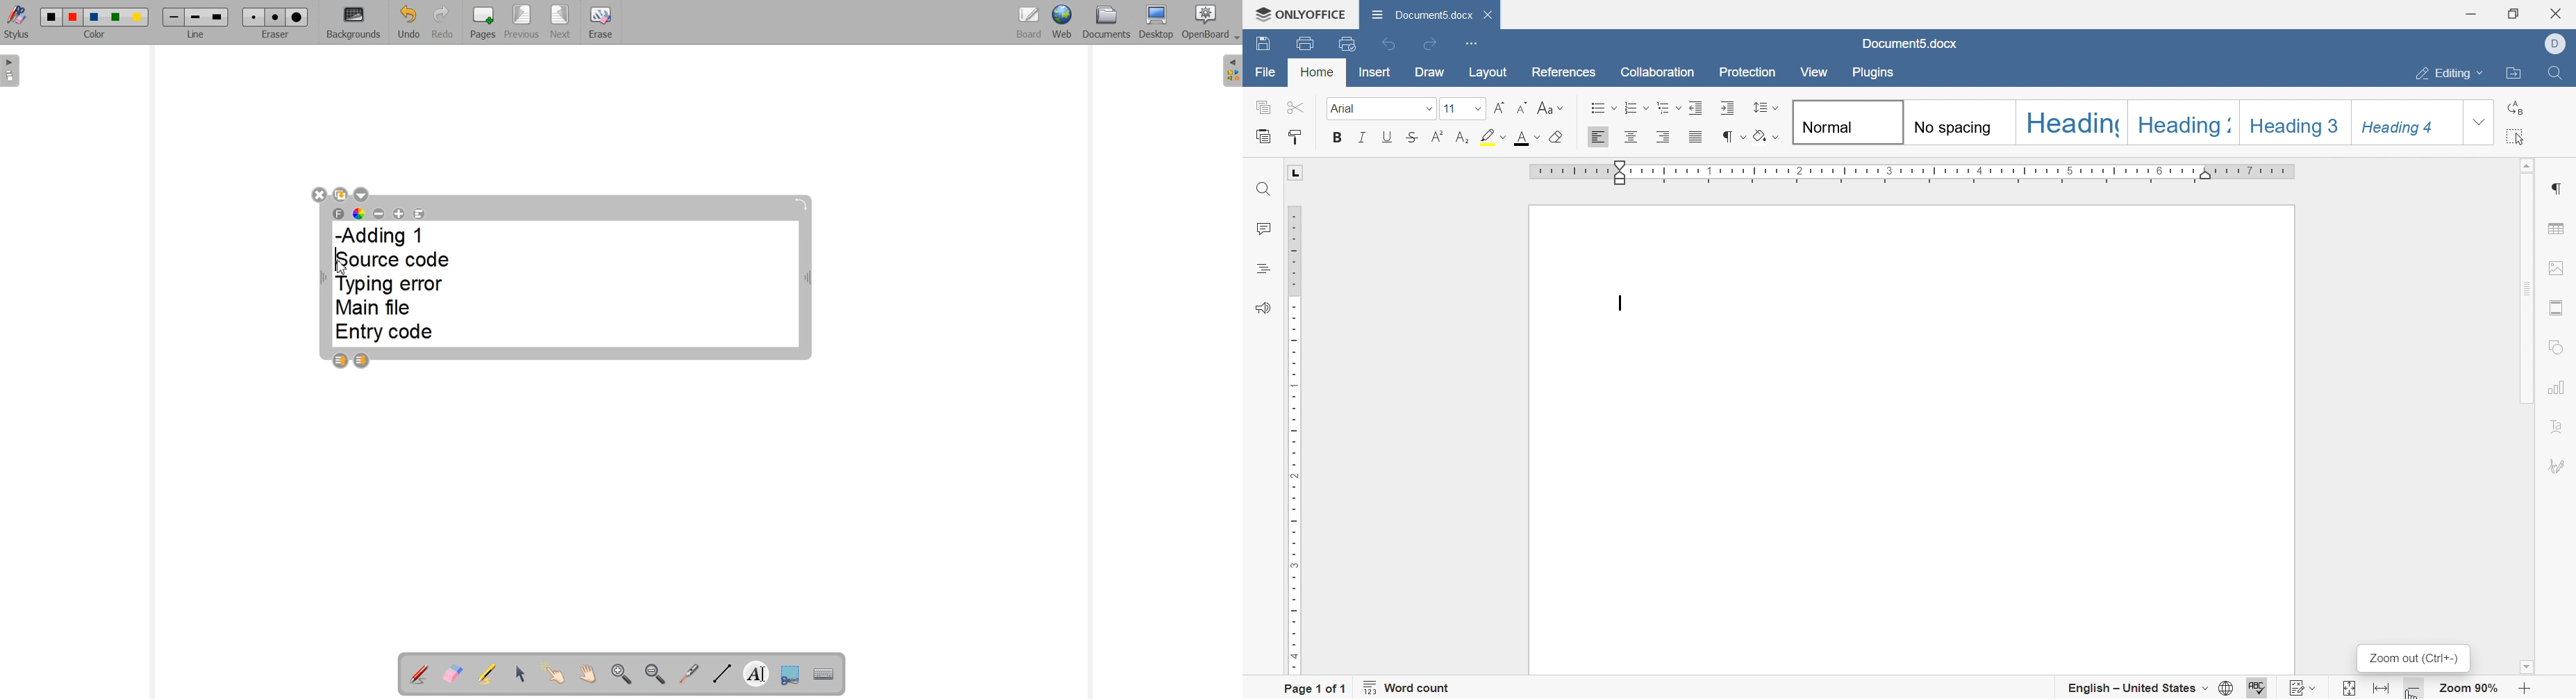  Describe the element at coordinates (1316, 690) in the screenshot. I see `page 1 of 1` at that location.